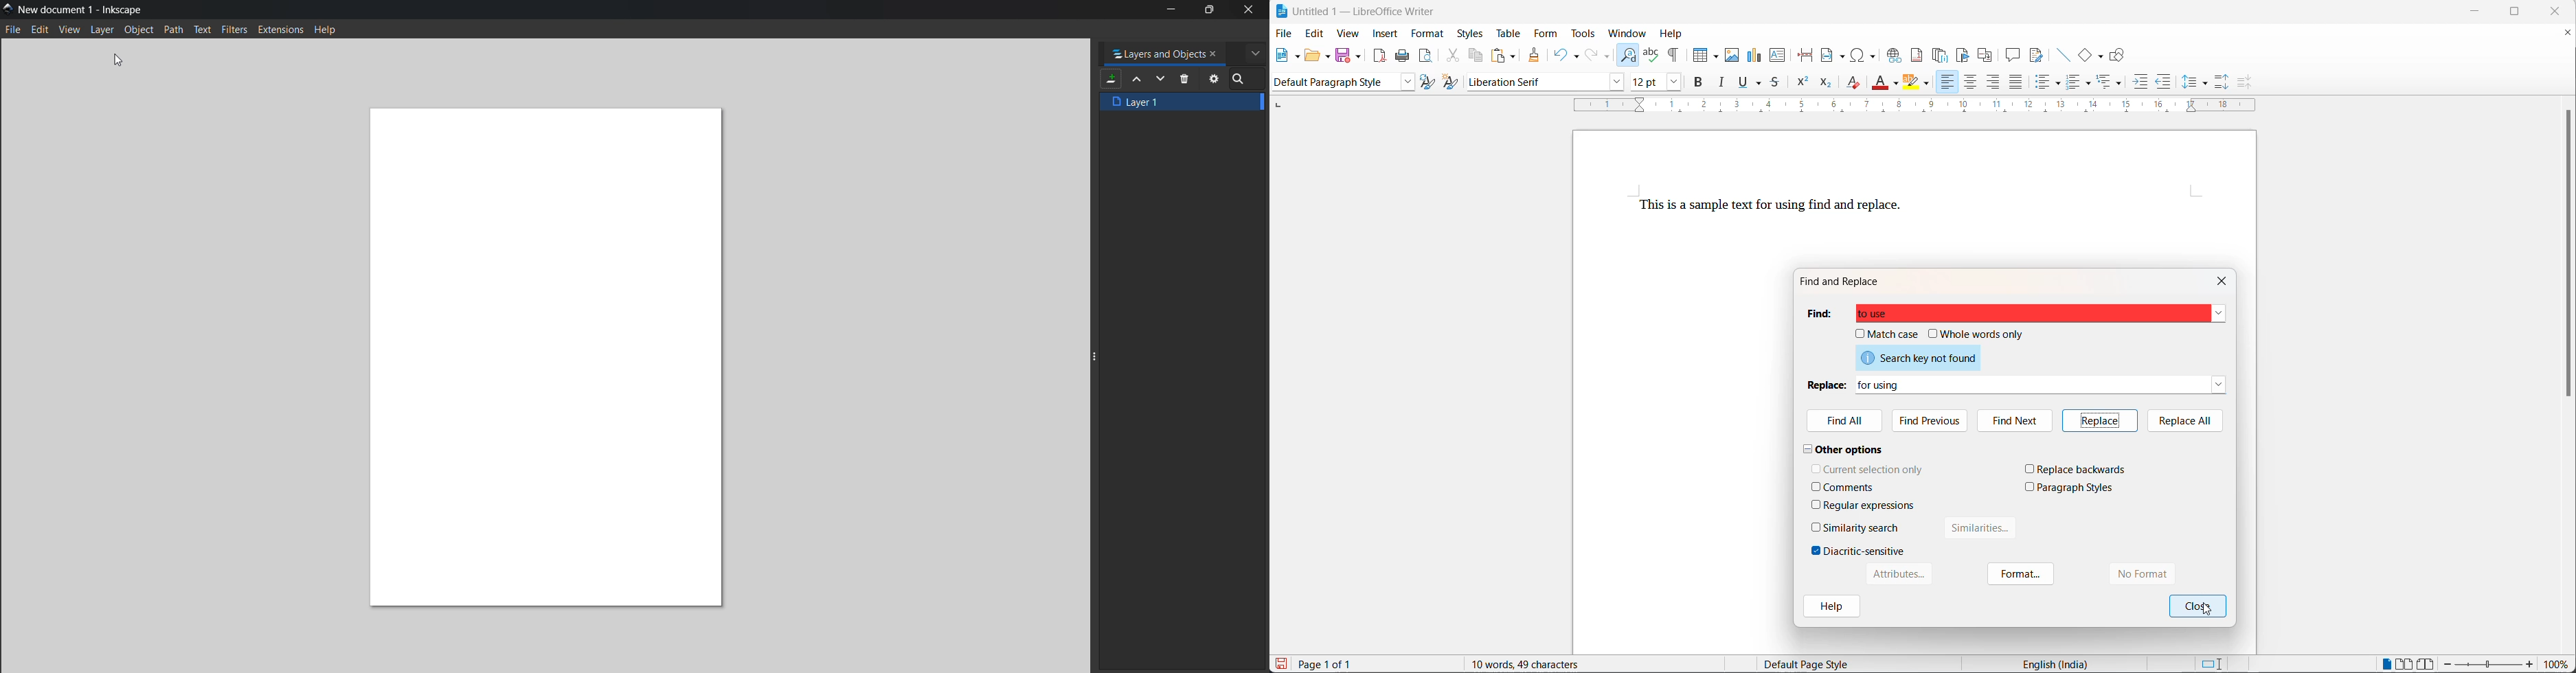 Image resolution: width=2576 pixels, height=700 pixels. Describe the element at coordinates (1874, 469) in the screenshot. I see `current selection only` at that location.